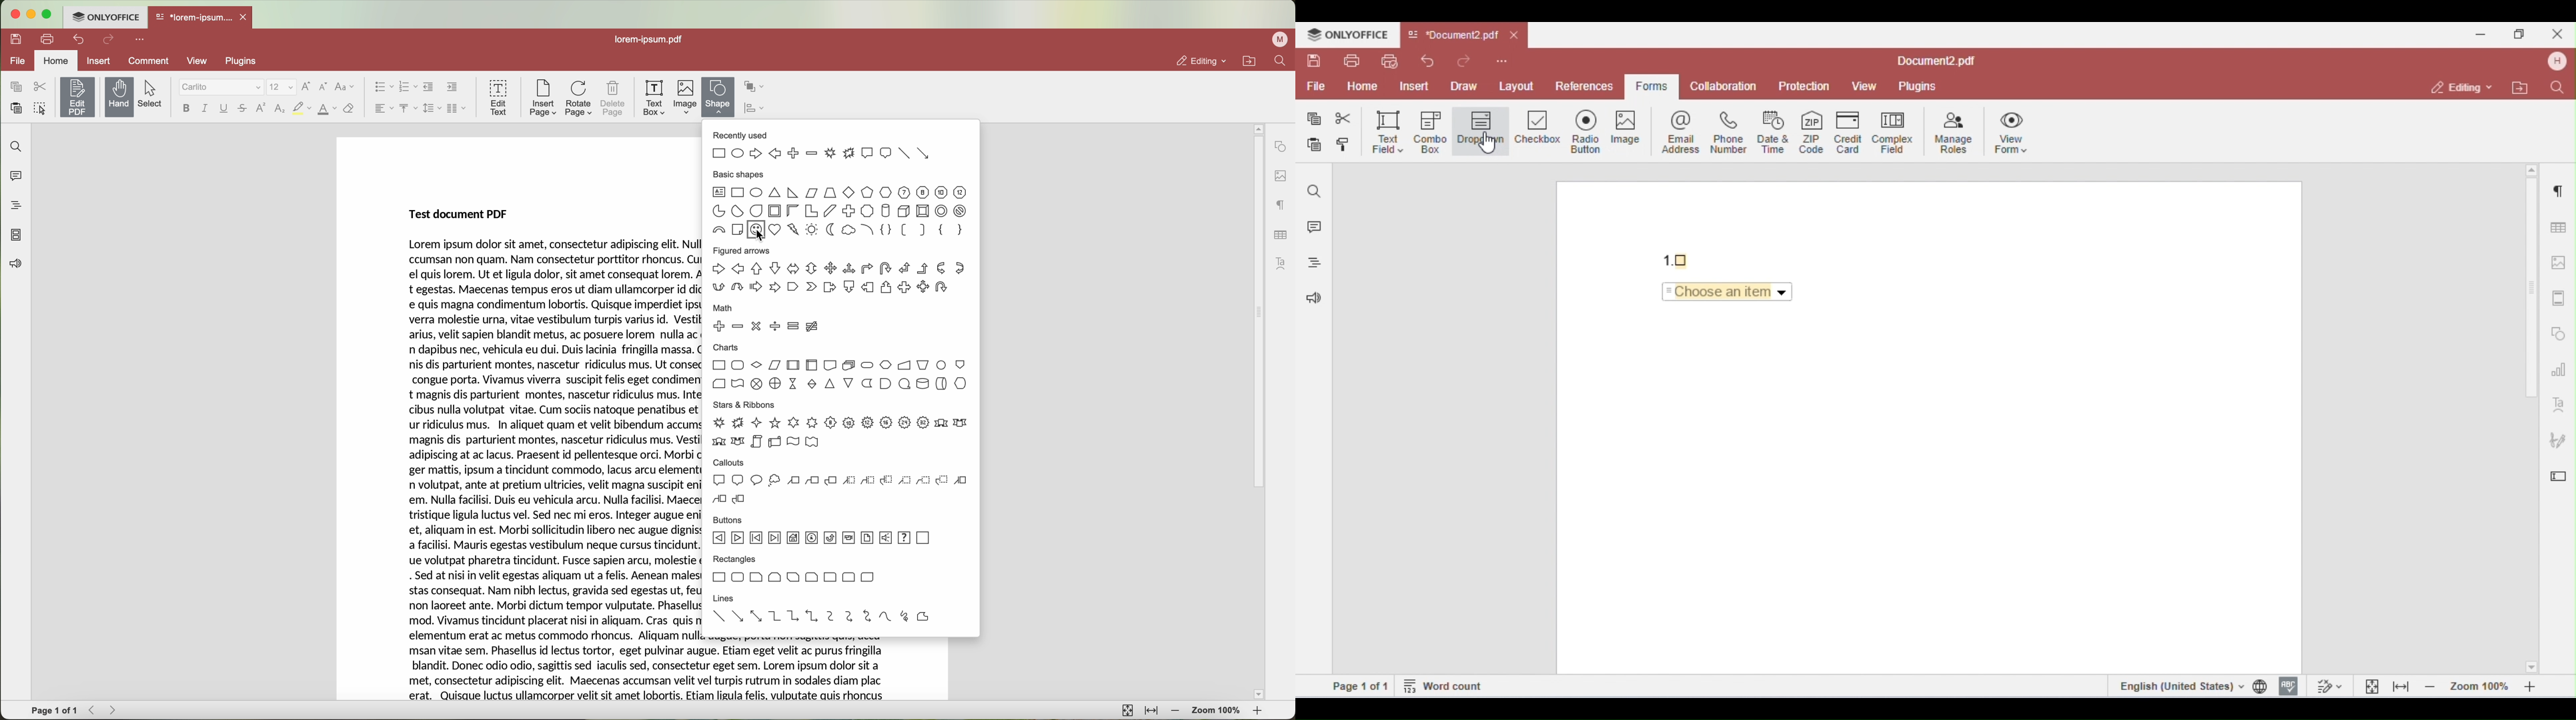 Image resolution: width=2576 pixels, height=728 pixels. I want to click on recently used, so click(823, 146).